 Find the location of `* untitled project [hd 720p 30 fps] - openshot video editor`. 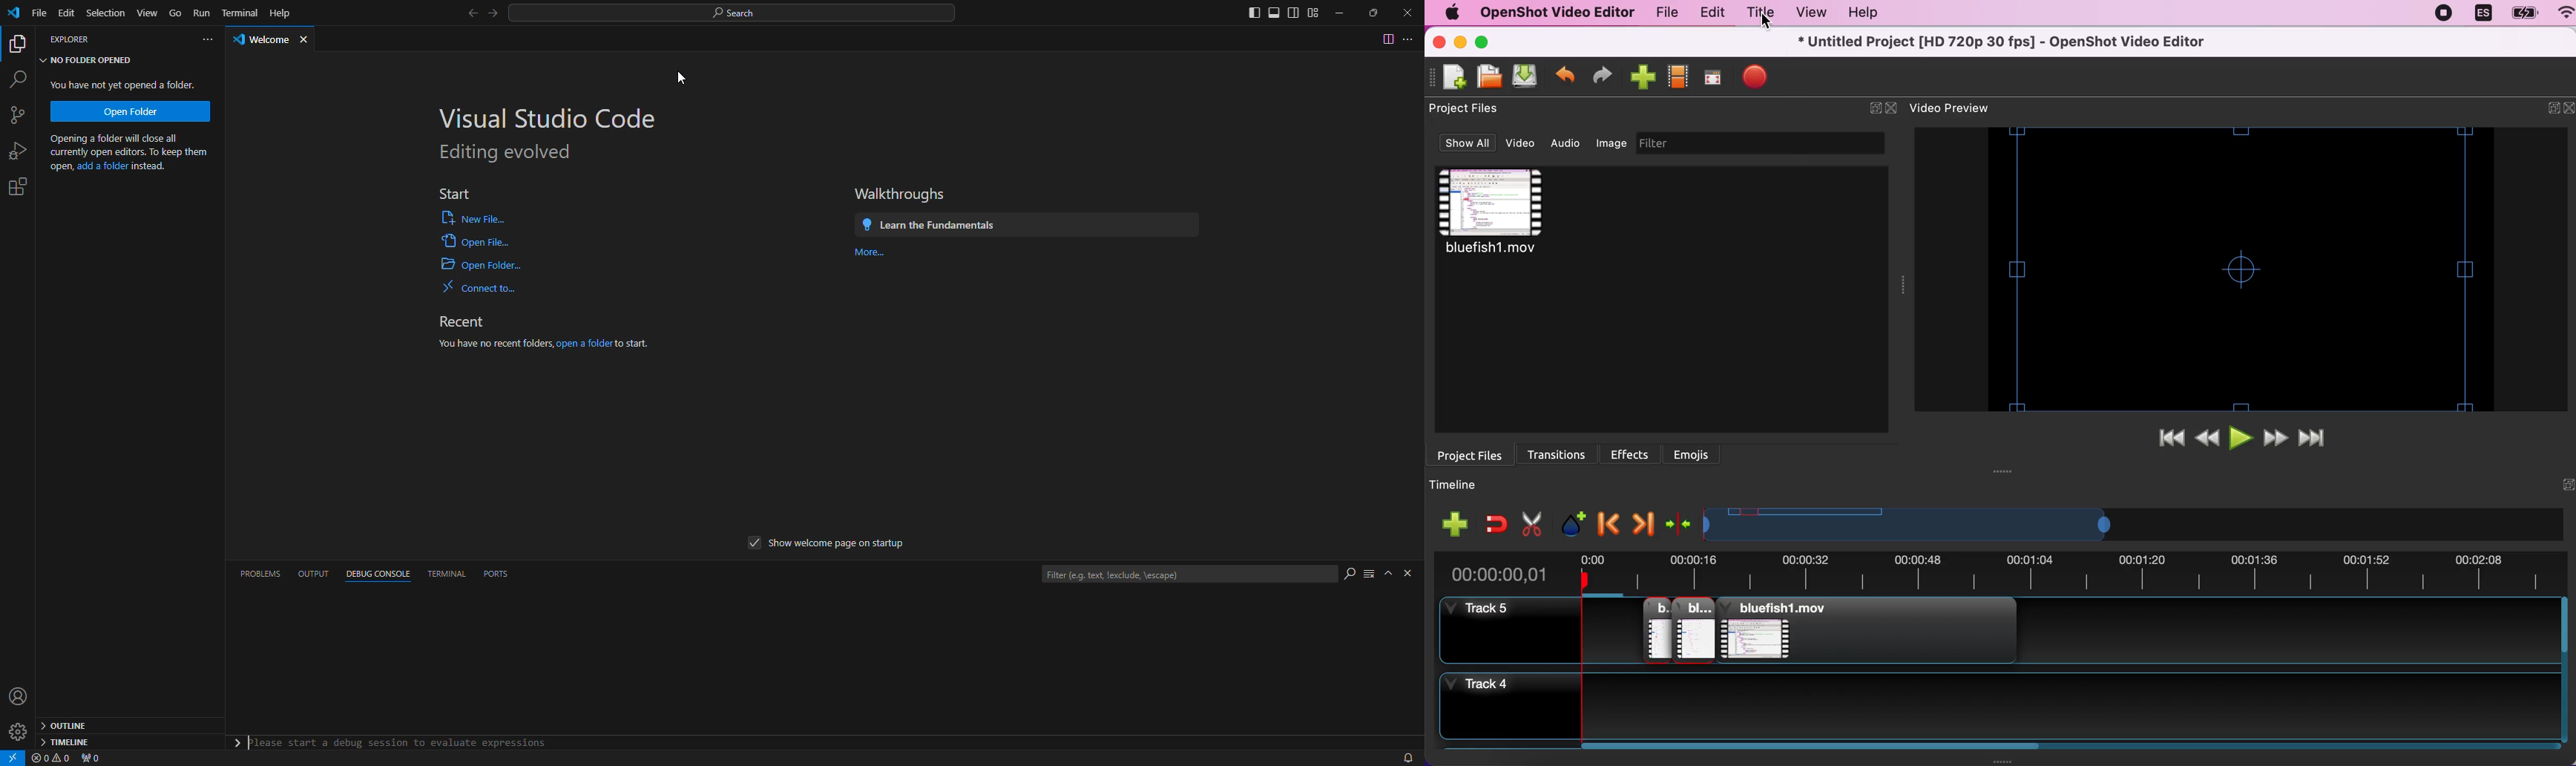

* untitled project [hd 720p 30 fps] - openshot video editor is located at coordinates (2019, 41).